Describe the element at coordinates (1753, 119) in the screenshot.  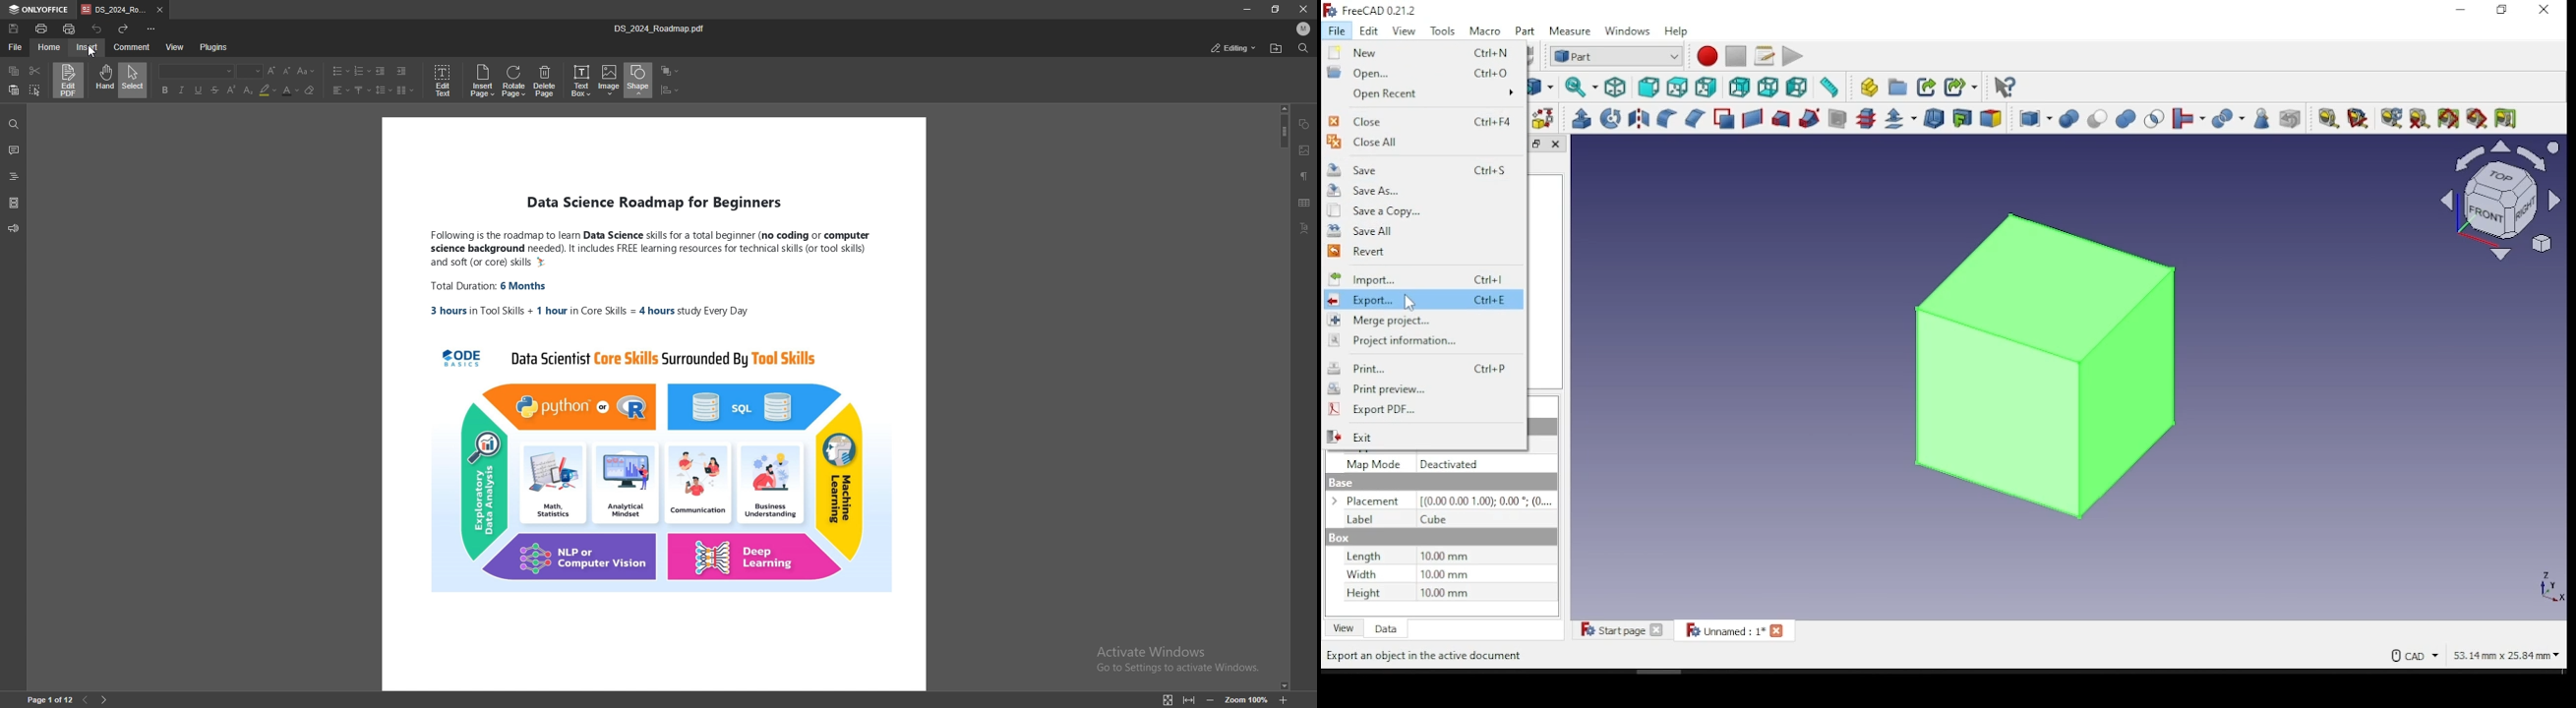
I see `create ruled surface` at that location.